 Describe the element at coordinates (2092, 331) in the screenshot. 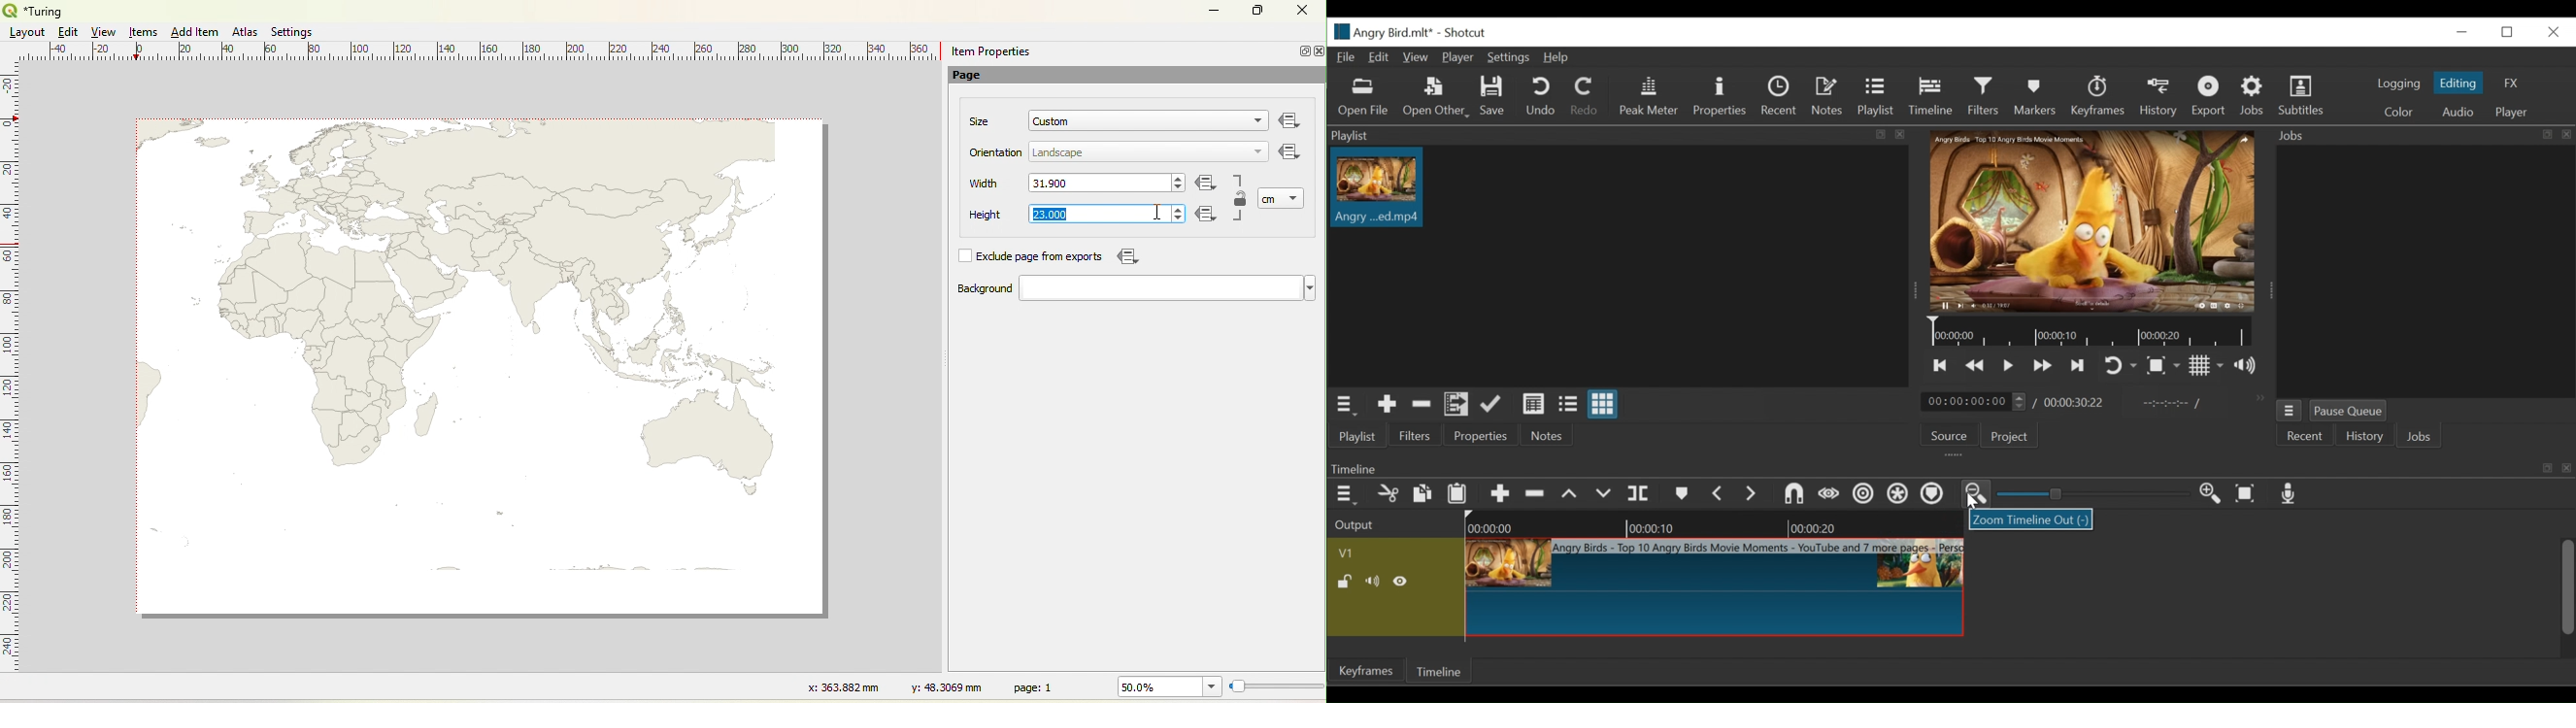

I see `Timeline` at that location.